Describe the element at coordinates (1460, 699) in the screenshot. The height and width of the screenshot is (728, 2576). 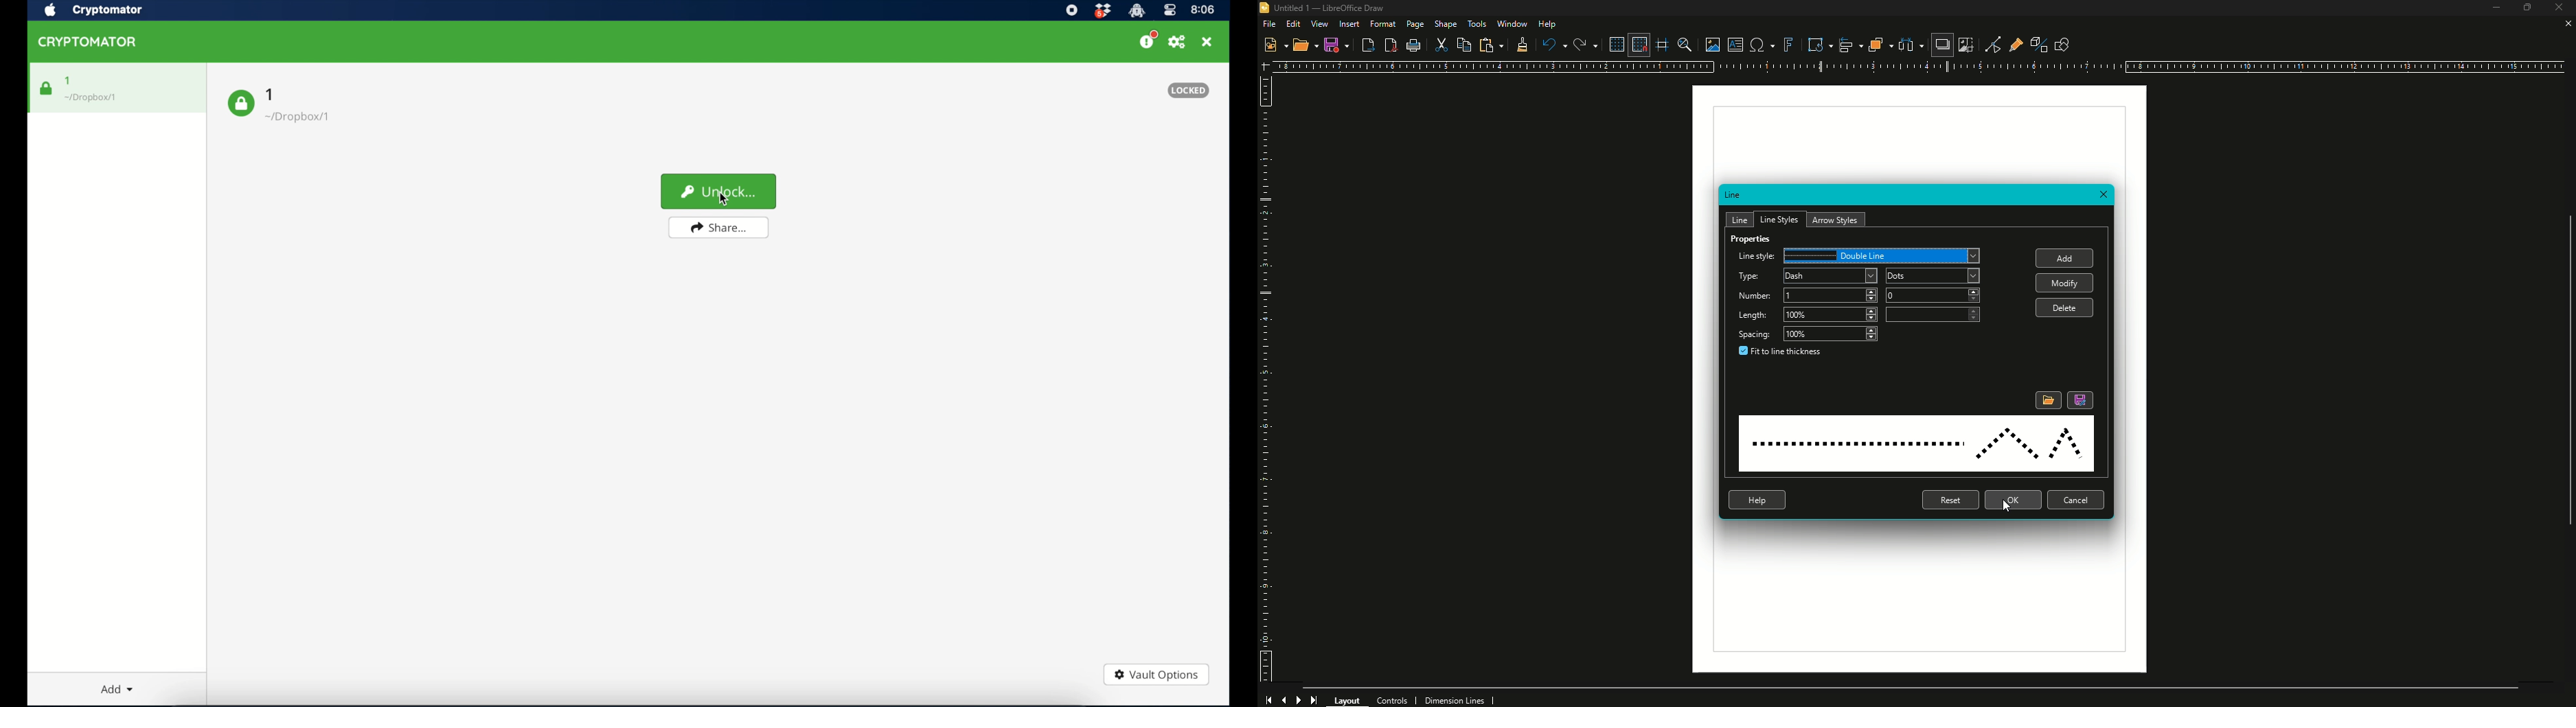
I see `Dimension Lines` at that location.